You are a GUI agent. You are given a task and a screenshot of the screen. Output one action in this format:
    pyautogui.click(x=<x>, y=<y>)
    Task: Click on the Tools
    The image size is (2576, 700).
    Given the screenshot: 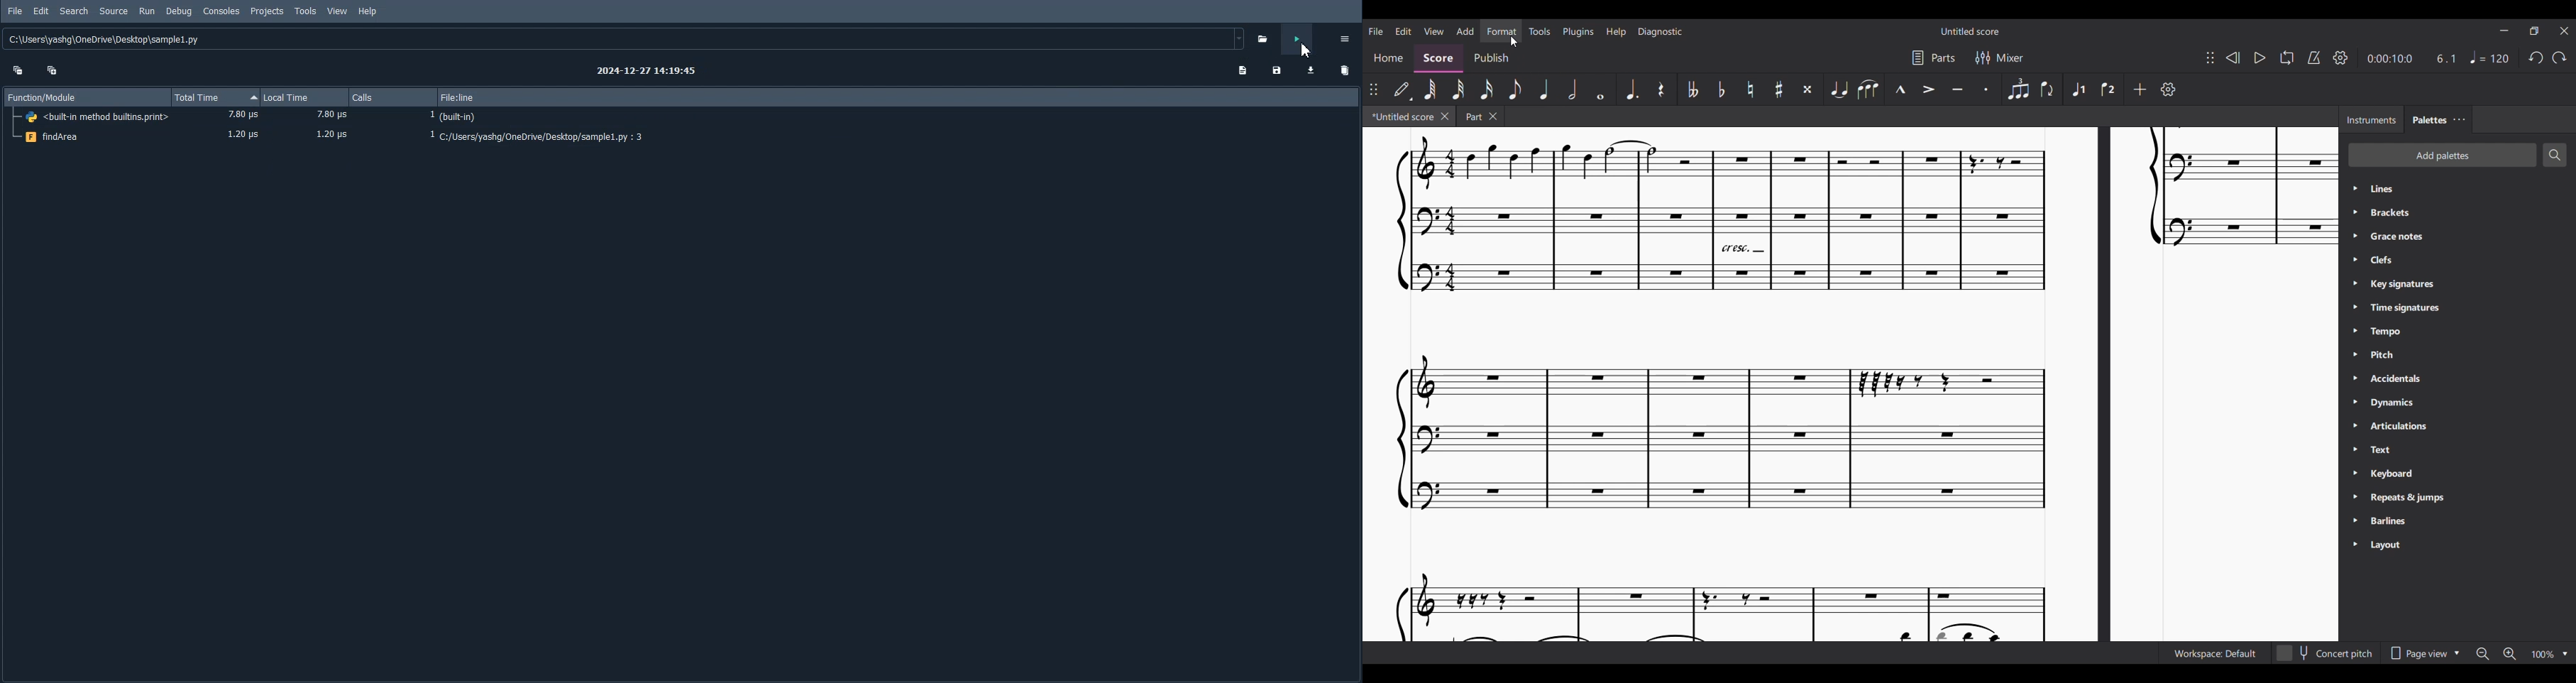 What is the action you would take?
    pyautogui.click(x=306, y=11)
    